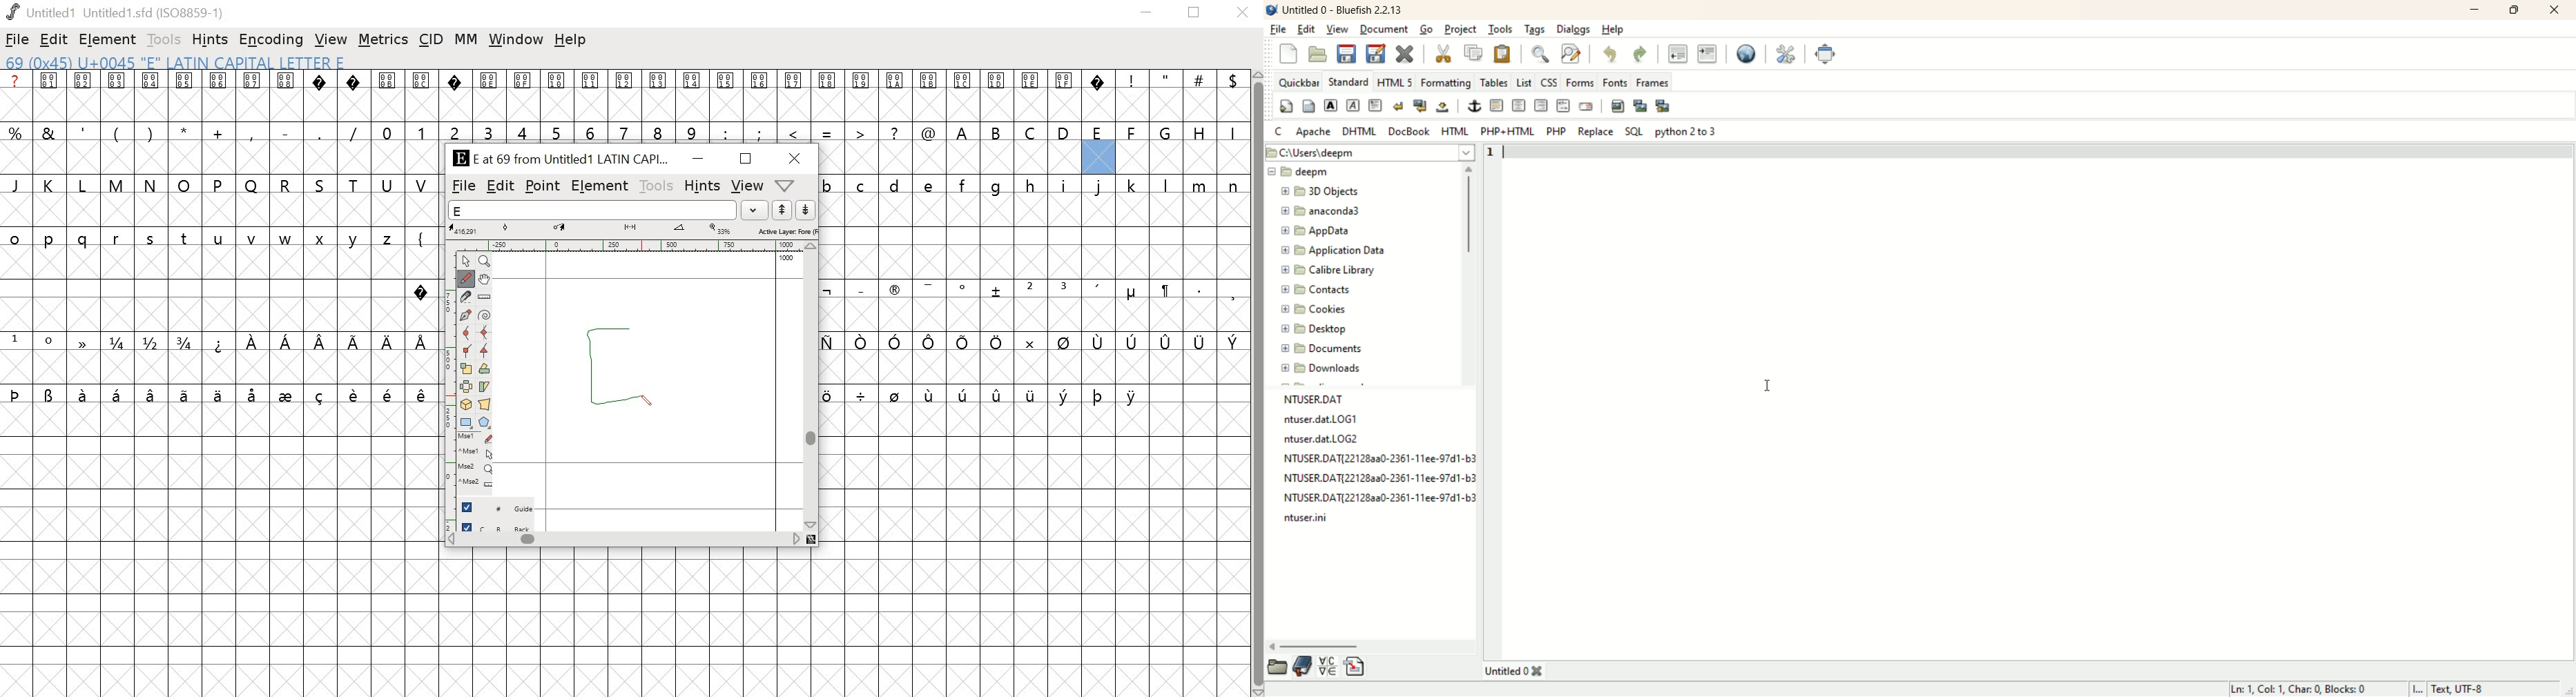 This screenshot has height=700, width=2576. I want to click on go, so click(1427, 29).